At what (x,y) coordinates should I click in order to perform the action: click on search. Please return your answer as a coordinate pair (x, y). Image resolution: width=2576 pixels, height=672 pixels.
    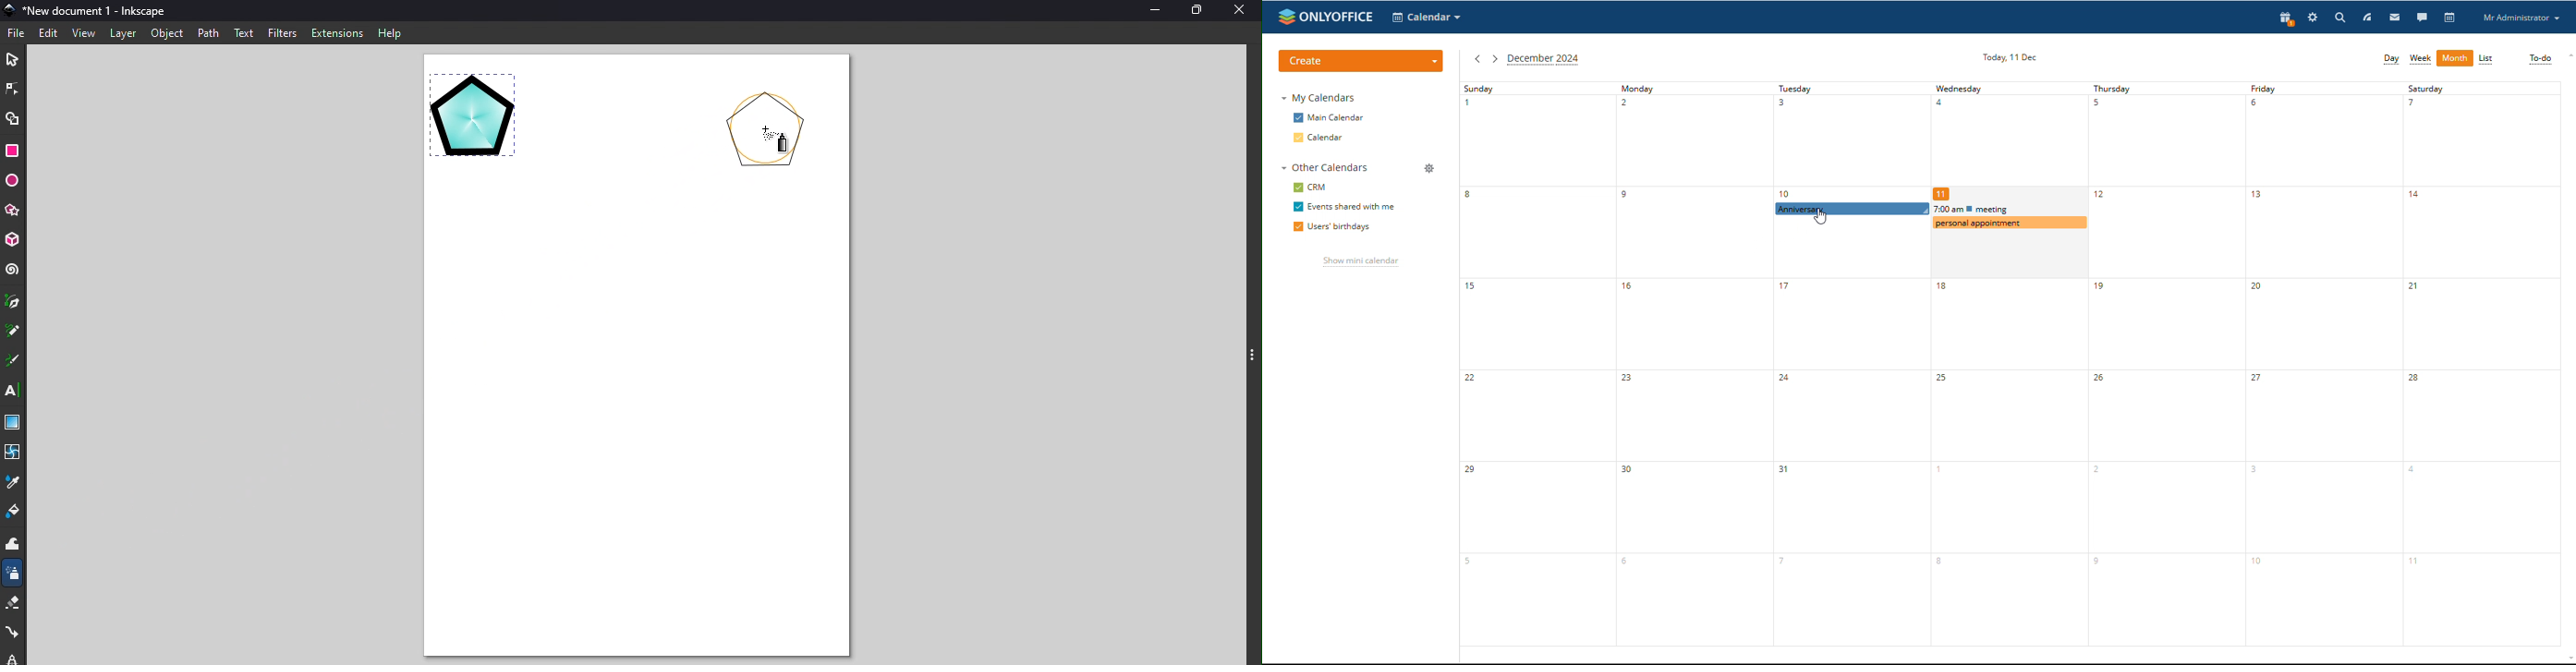
    Looking at the image, I should click on (2342, 17).